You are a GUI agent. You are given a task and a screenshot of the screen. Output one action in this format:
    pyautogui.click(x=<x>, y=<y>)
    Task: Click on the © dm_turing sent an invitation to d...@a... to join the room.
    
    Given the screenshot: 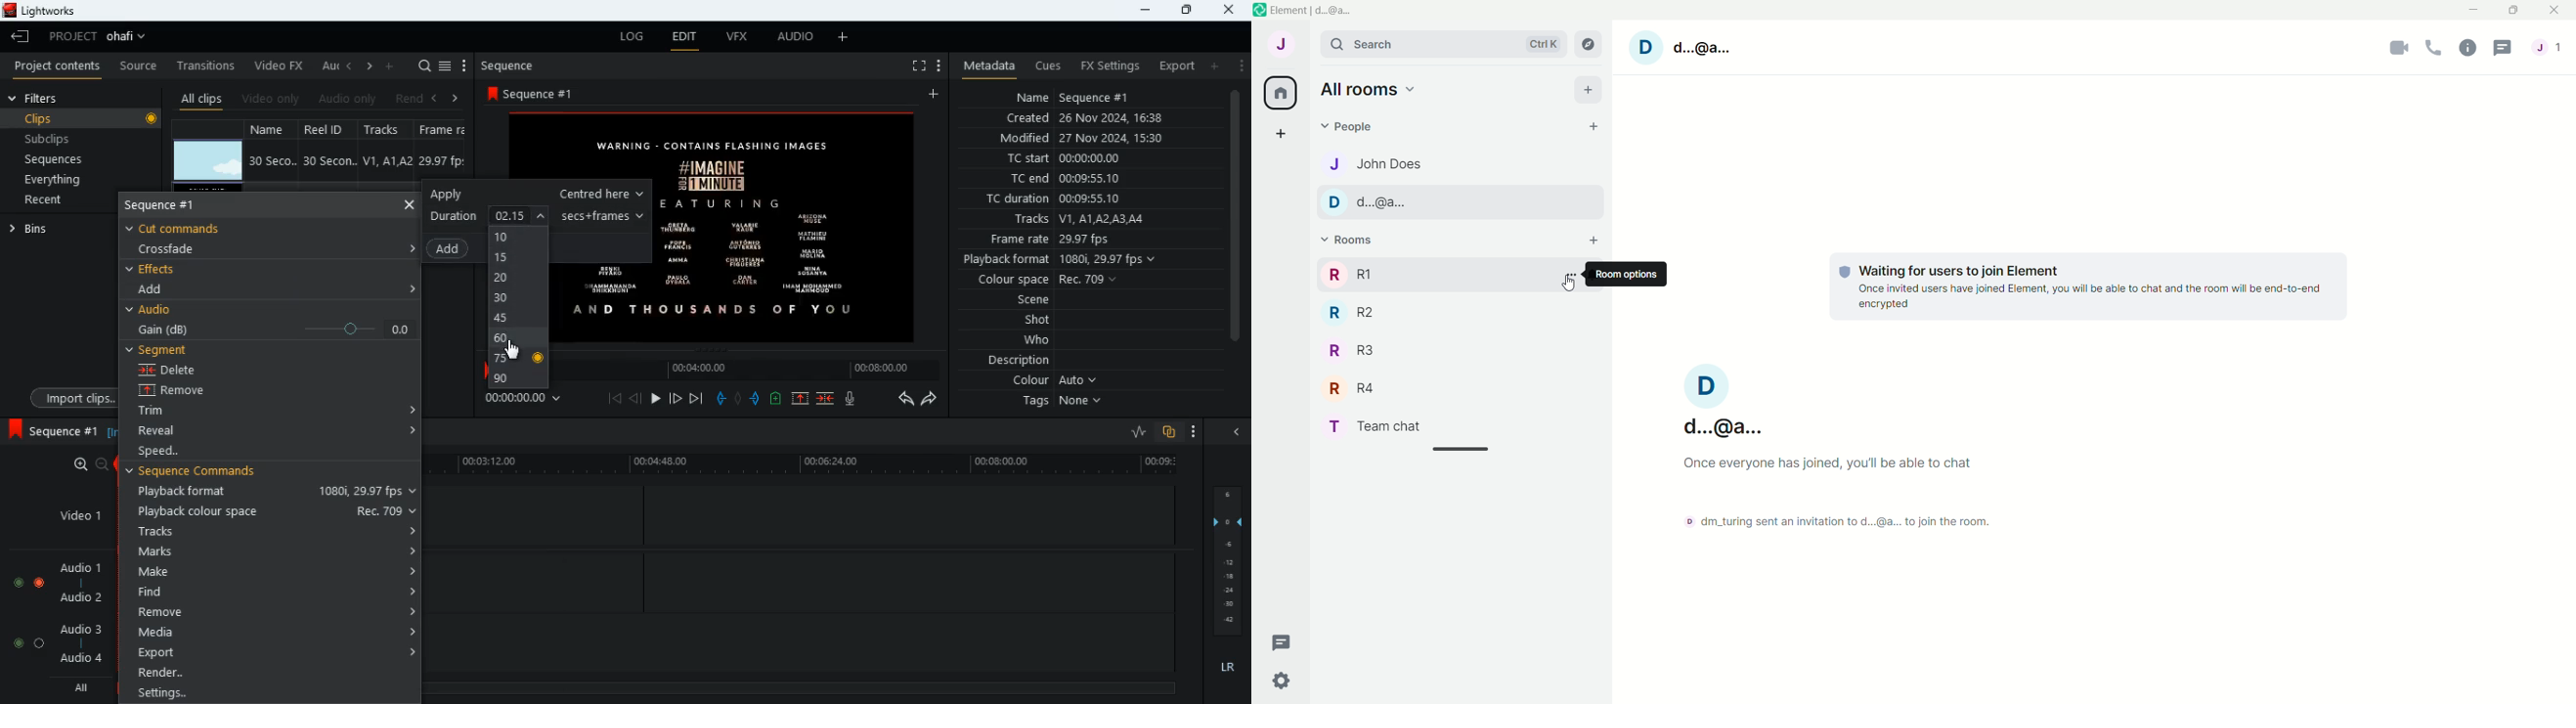 What is the action you would take?
    pyautogui.click(x=1841, y=521)
    